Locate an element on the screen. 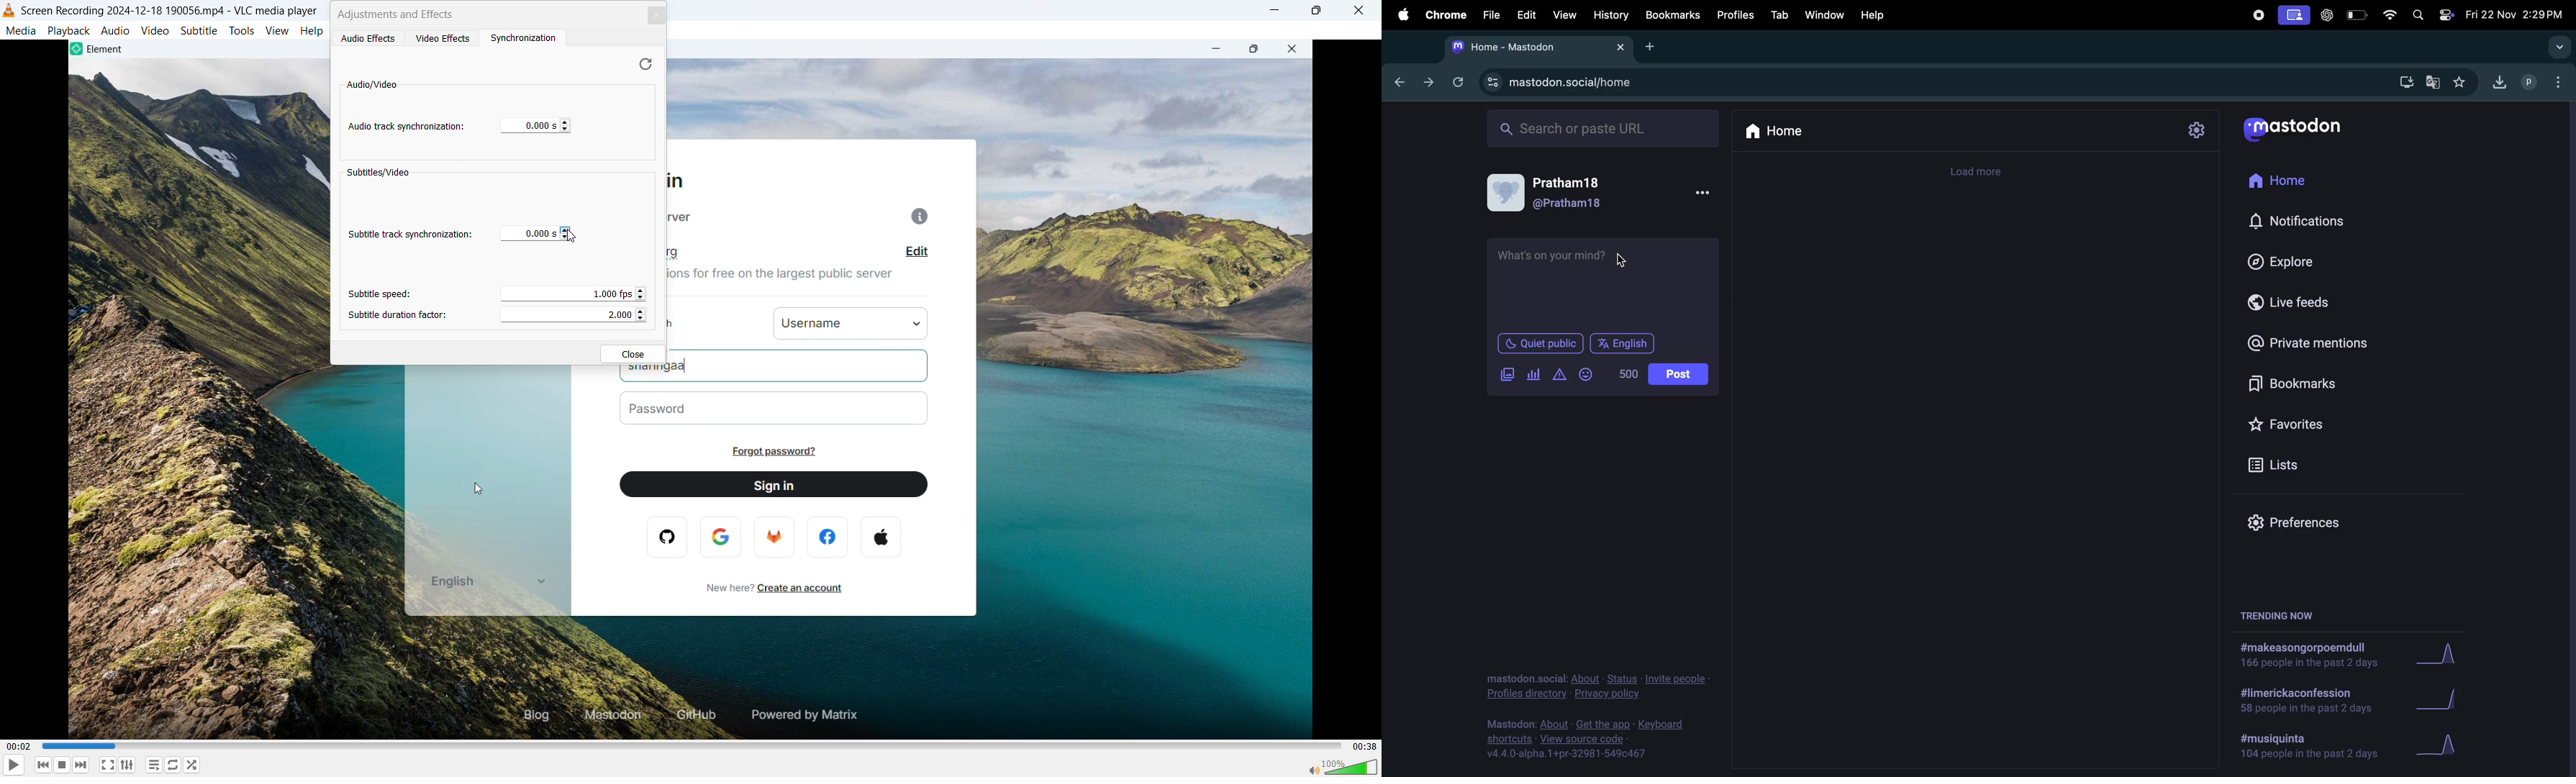 This screenshot has width=2576, height=784. audio/video is located at coordinates (373, 84).